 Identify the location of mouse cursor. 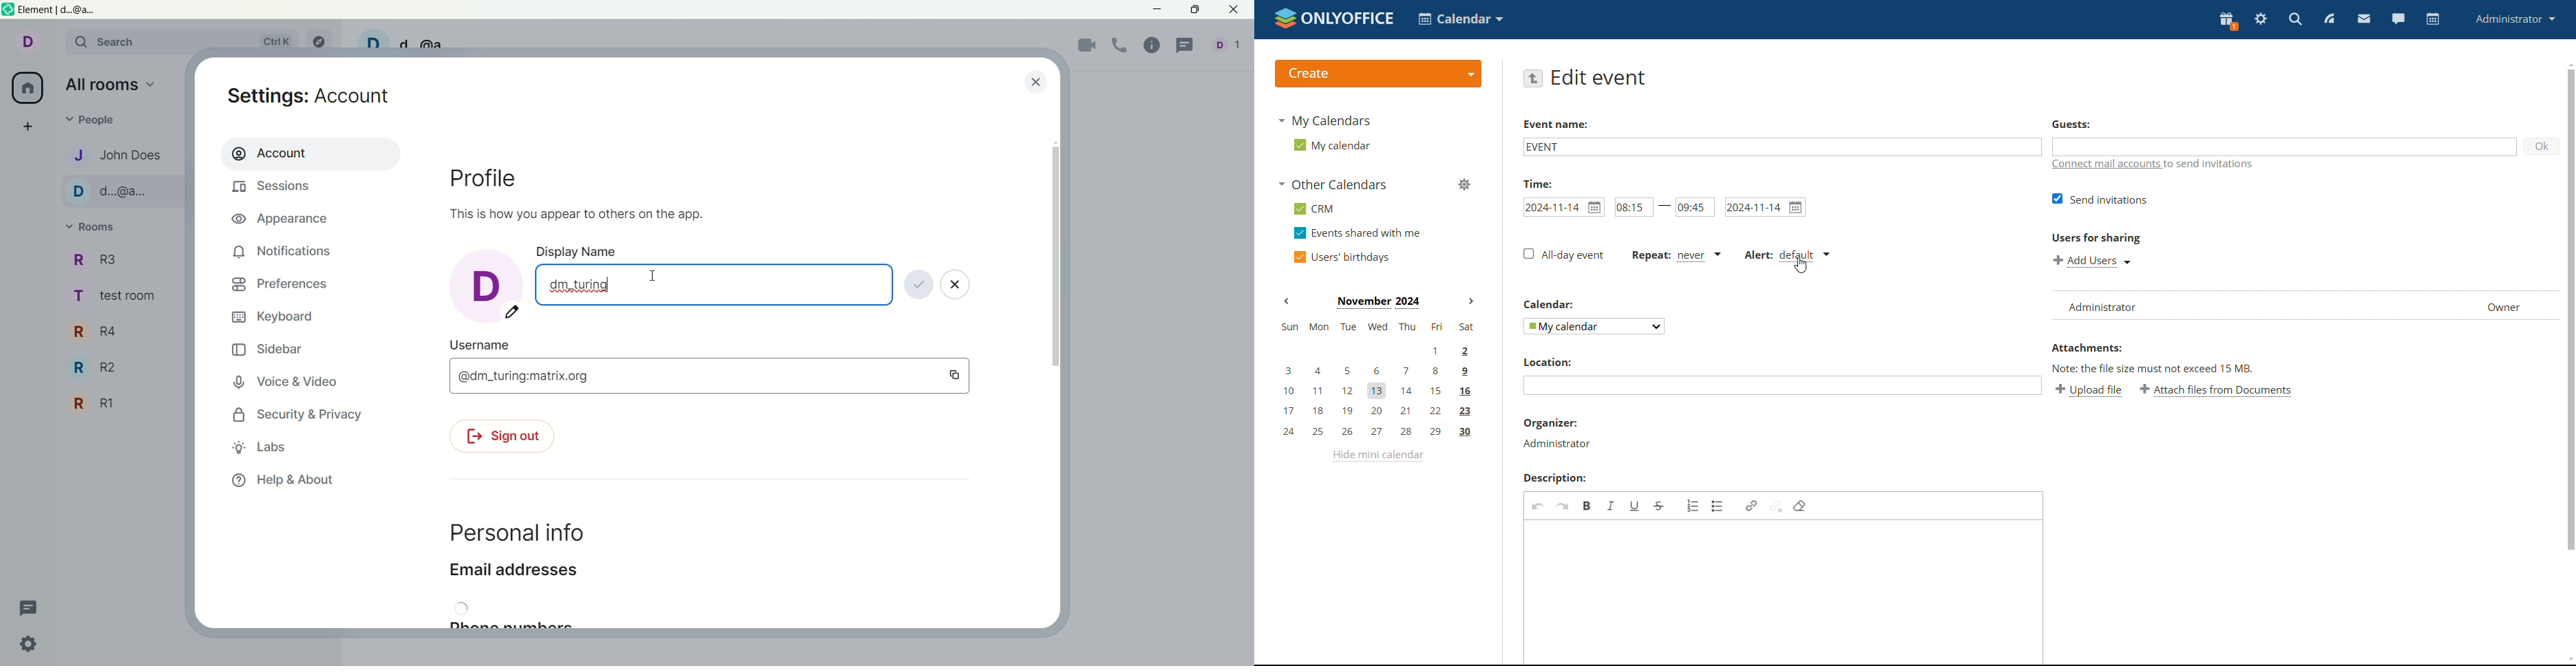
(654, 275).